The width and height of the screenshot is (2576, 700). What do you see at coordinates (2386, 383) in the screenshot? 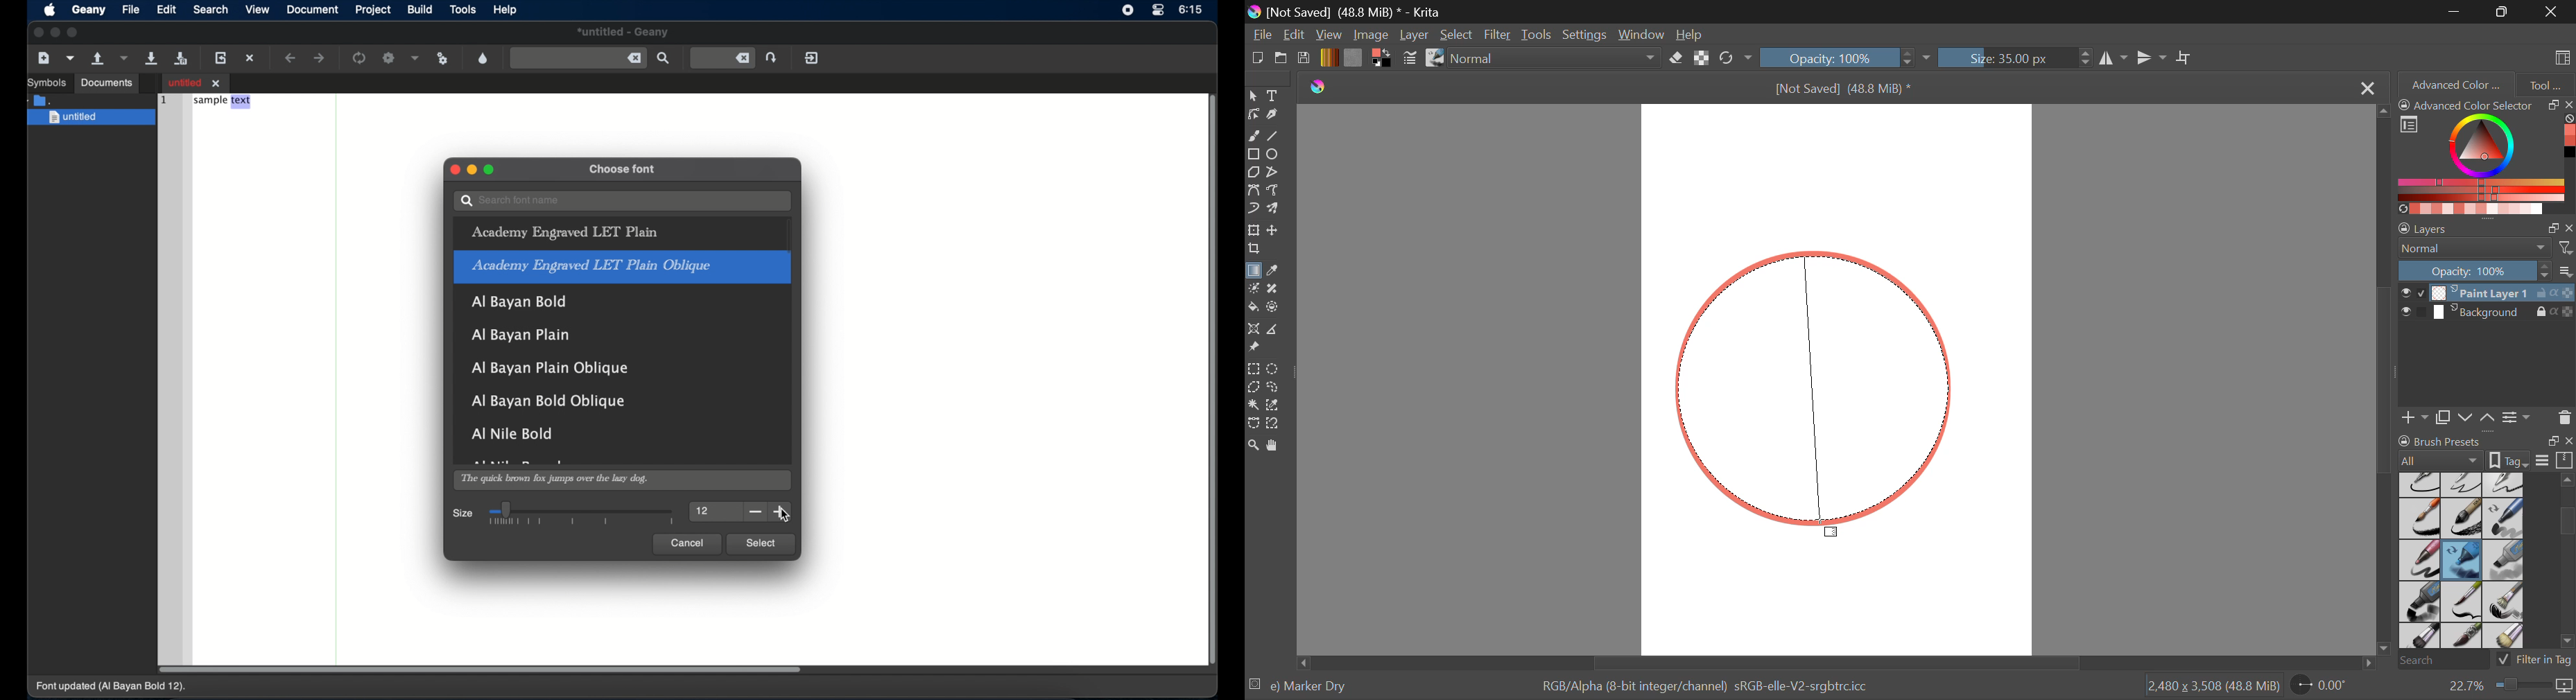
I see `Scroll Bar` at bounding box center [2386, 383].